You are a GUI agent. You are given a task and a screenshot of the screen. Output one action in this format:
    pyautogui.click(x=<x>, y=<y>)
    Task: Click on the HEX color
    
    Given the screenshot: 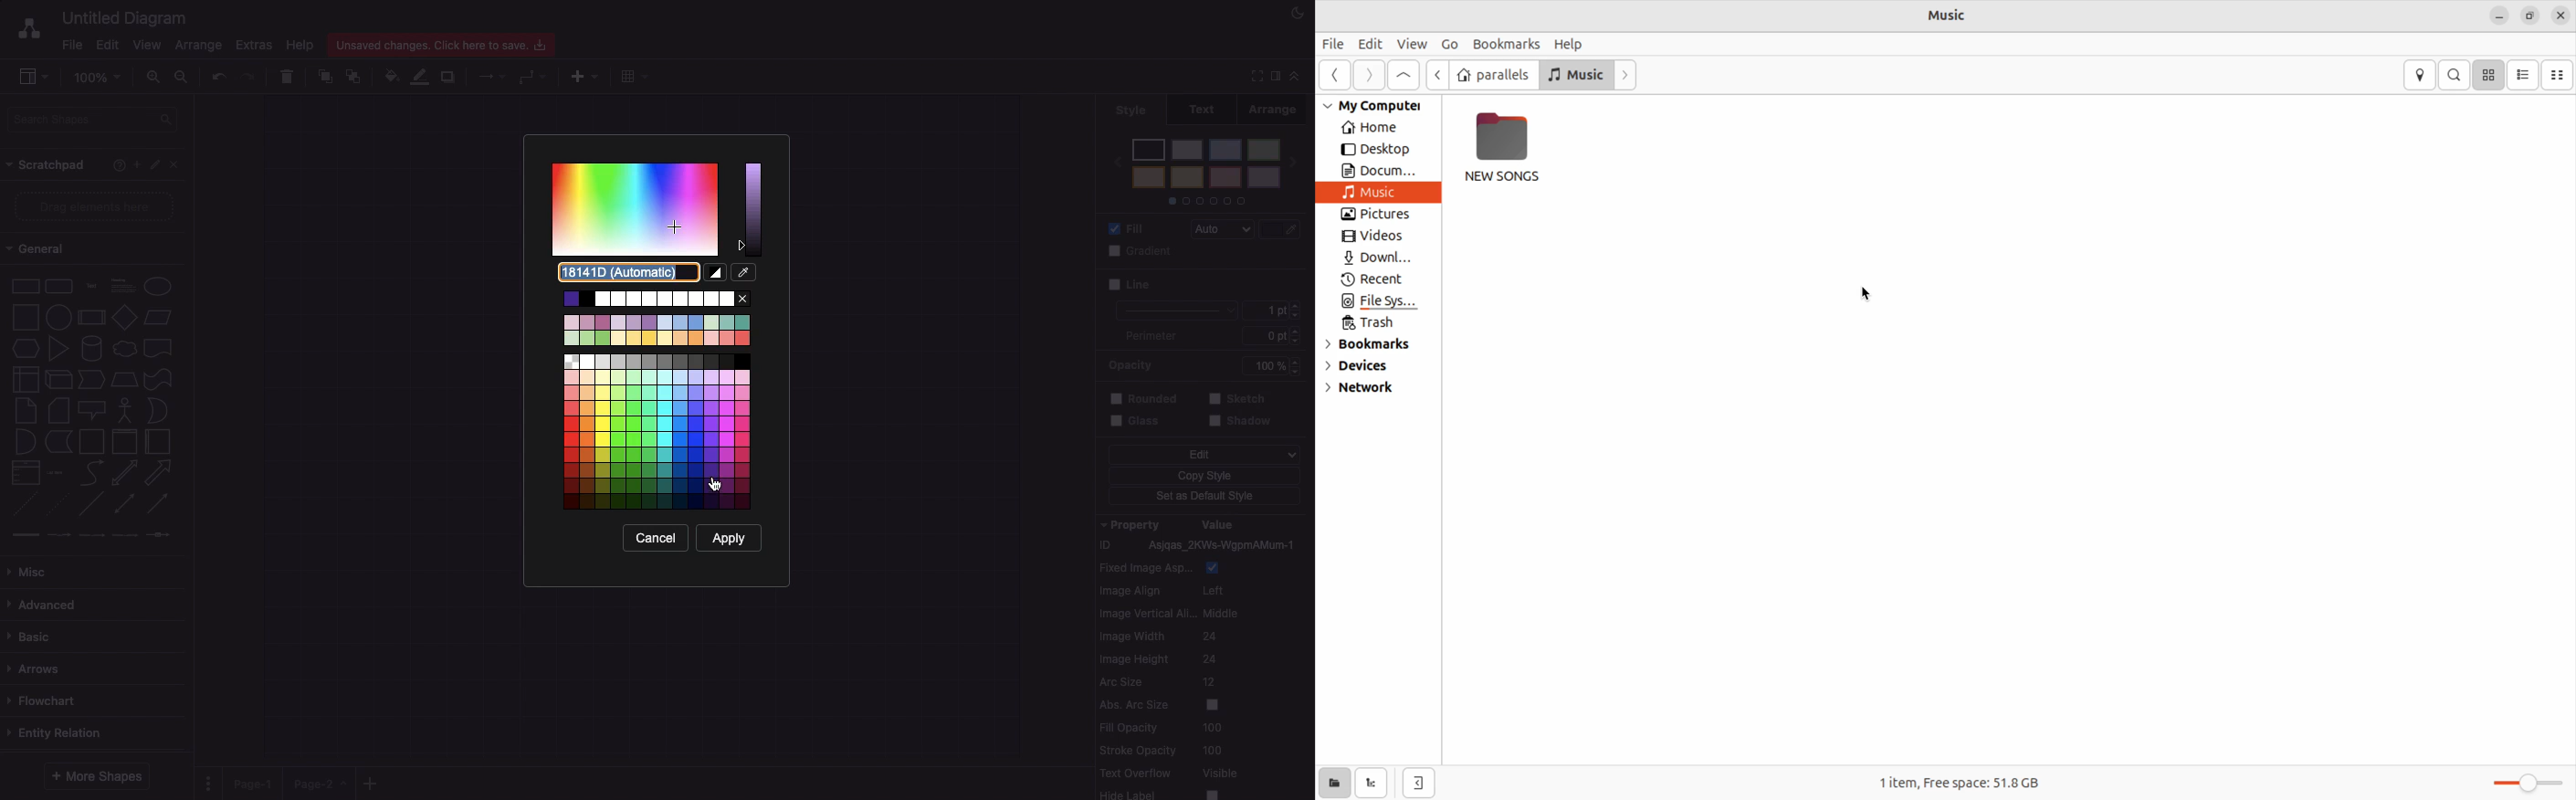 What is the action you would take?
    pyautogui.click(x=633, y=273)
    